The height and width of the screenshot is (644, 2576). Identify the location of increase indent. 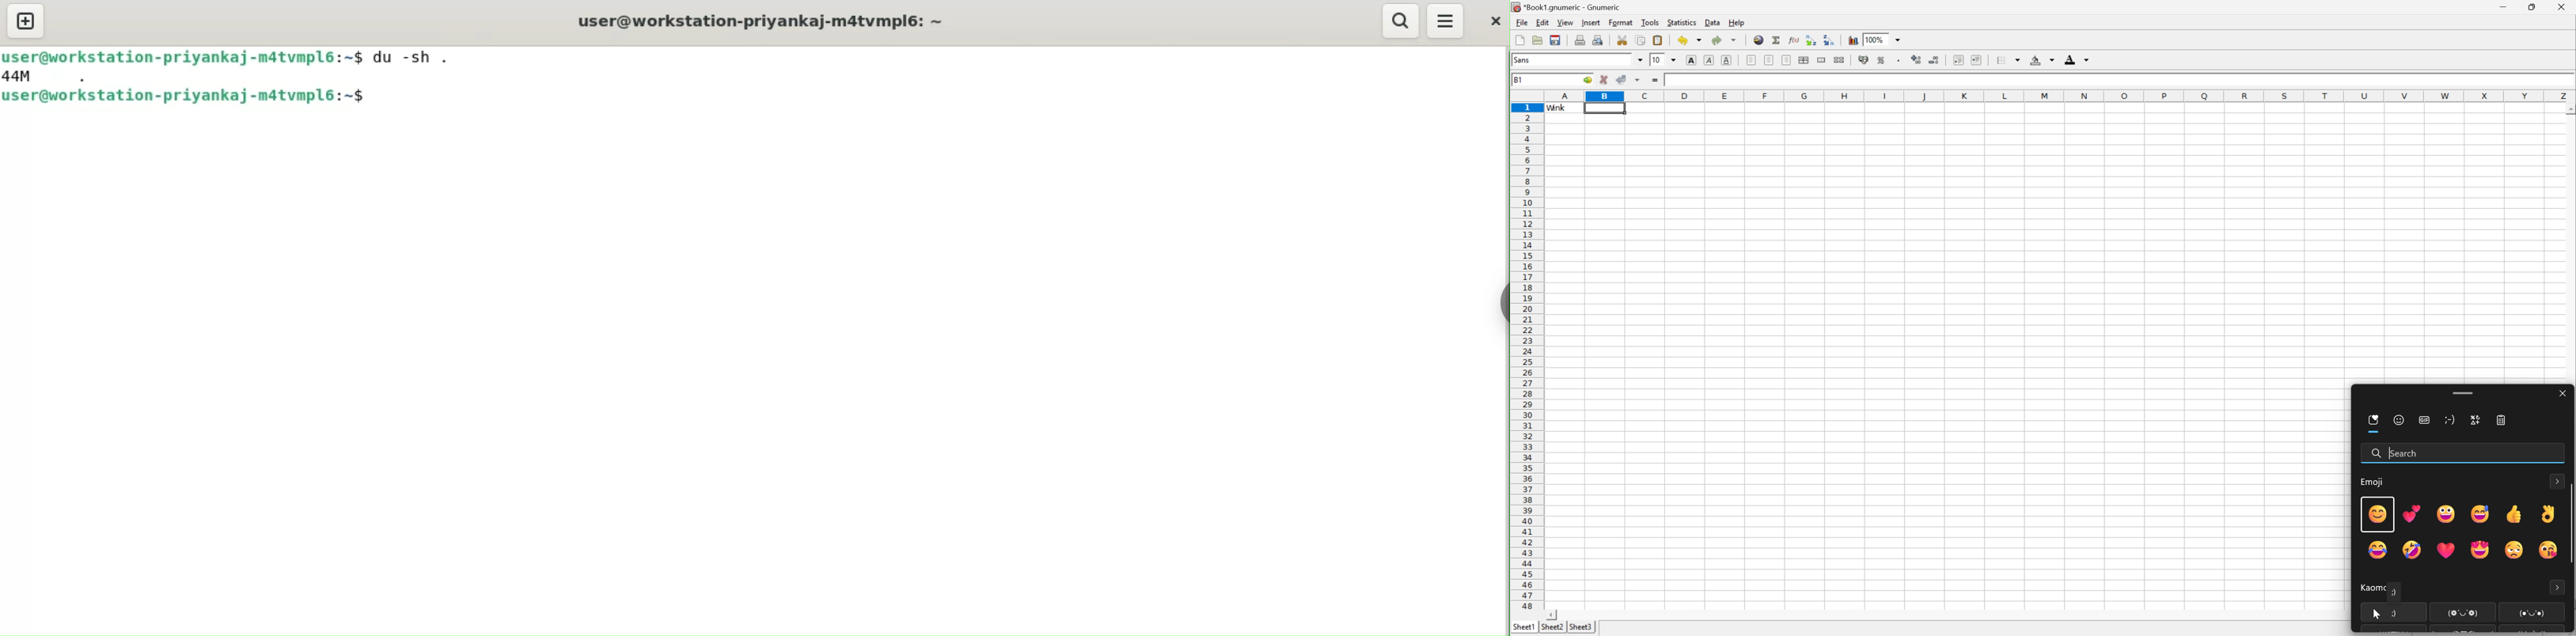
(1977, 59).